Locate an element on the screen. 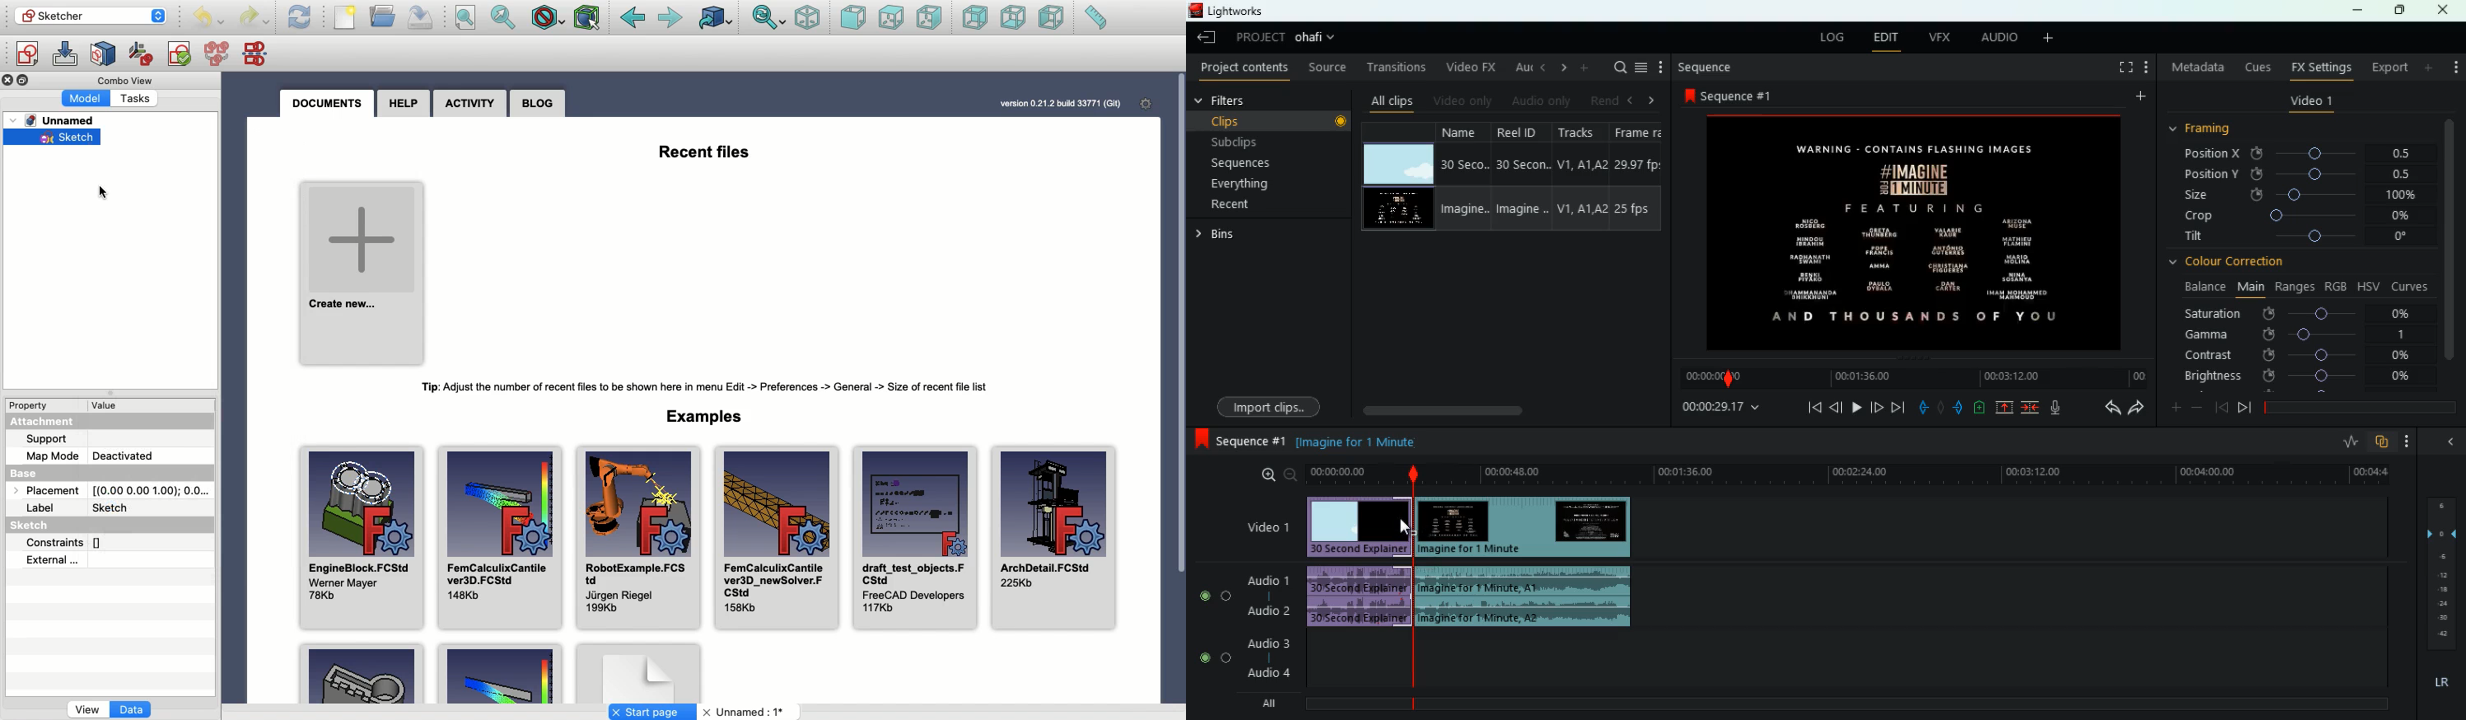 The height and width of the screenshot is (728, 2492). Redo is located at coordinates (254, 19).